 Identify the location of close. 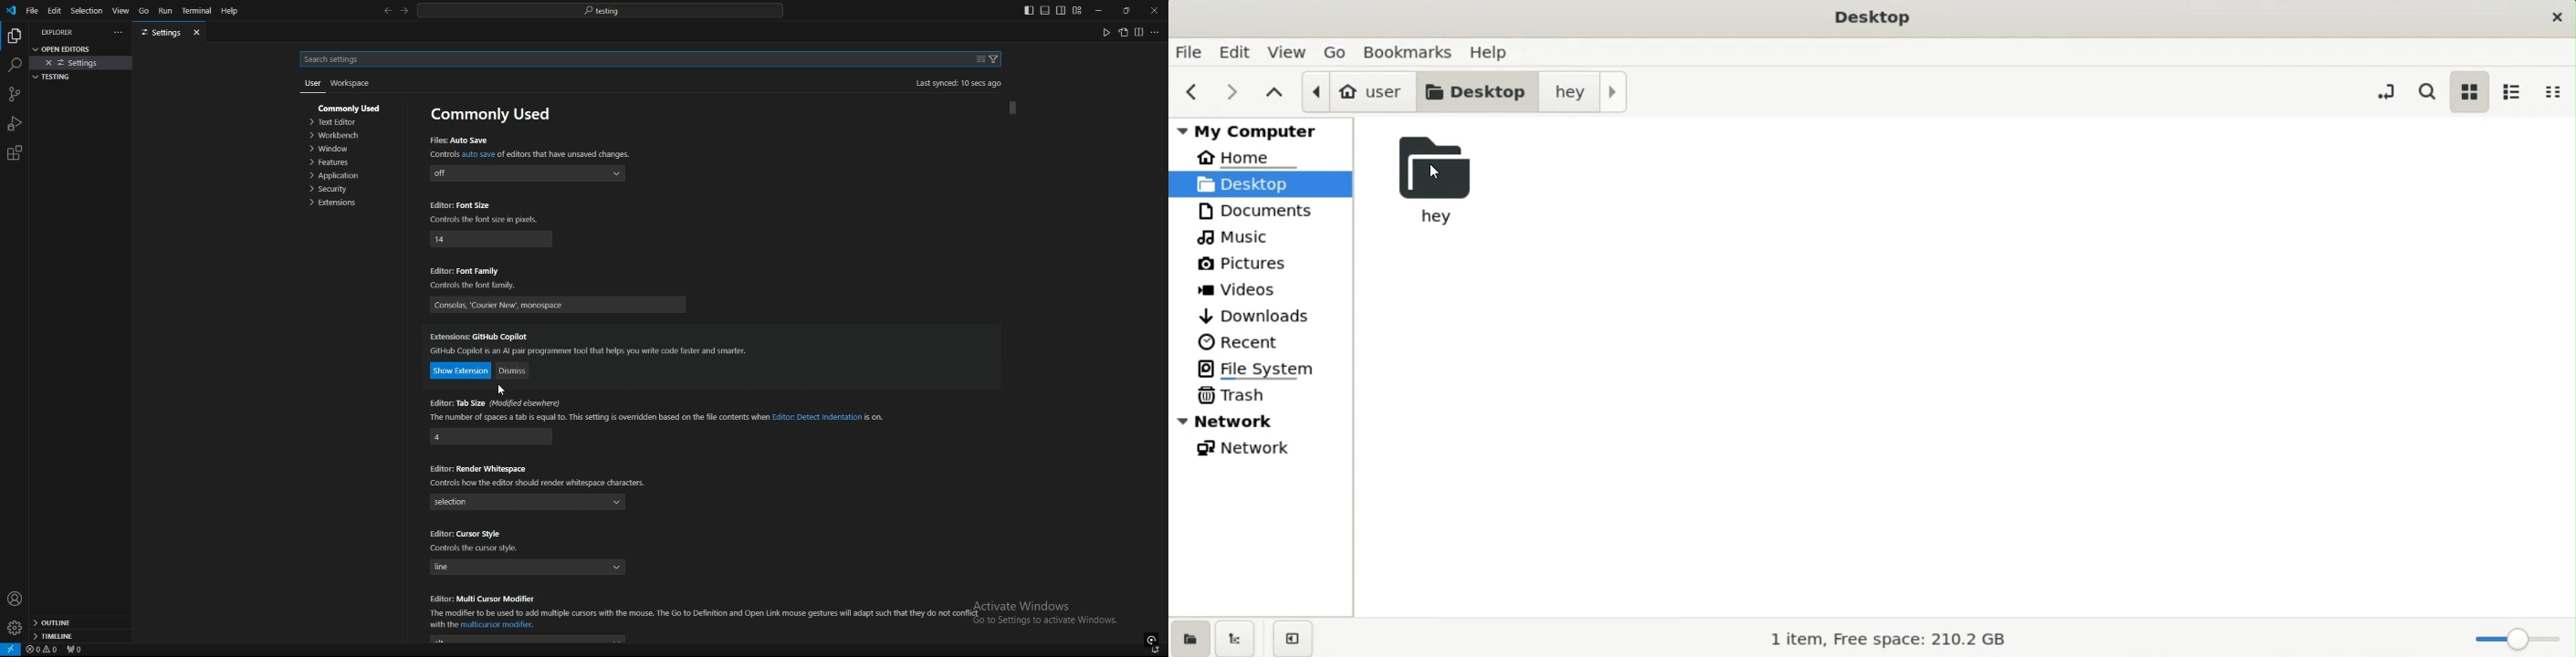
(497, 388).